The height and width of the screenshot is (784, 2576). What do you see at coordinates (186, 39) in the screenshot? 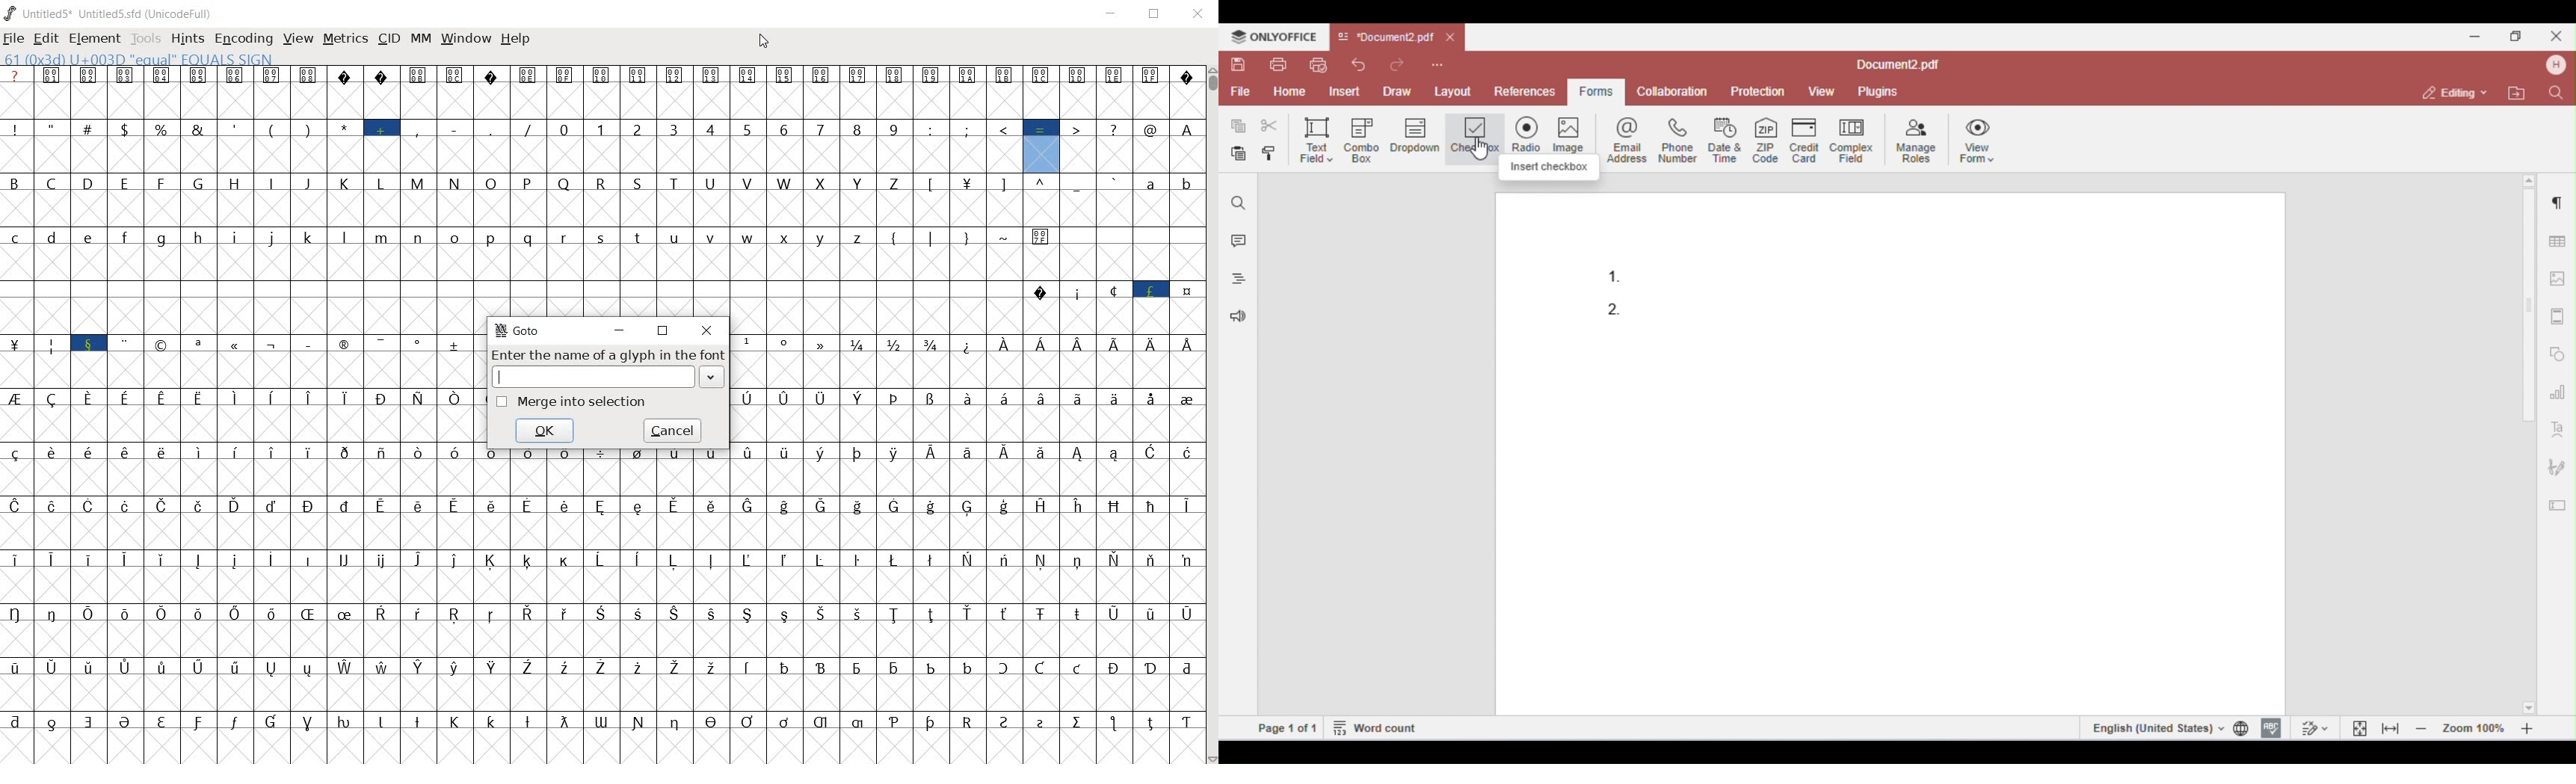
I see `hints` at bounding box center [186, 39].